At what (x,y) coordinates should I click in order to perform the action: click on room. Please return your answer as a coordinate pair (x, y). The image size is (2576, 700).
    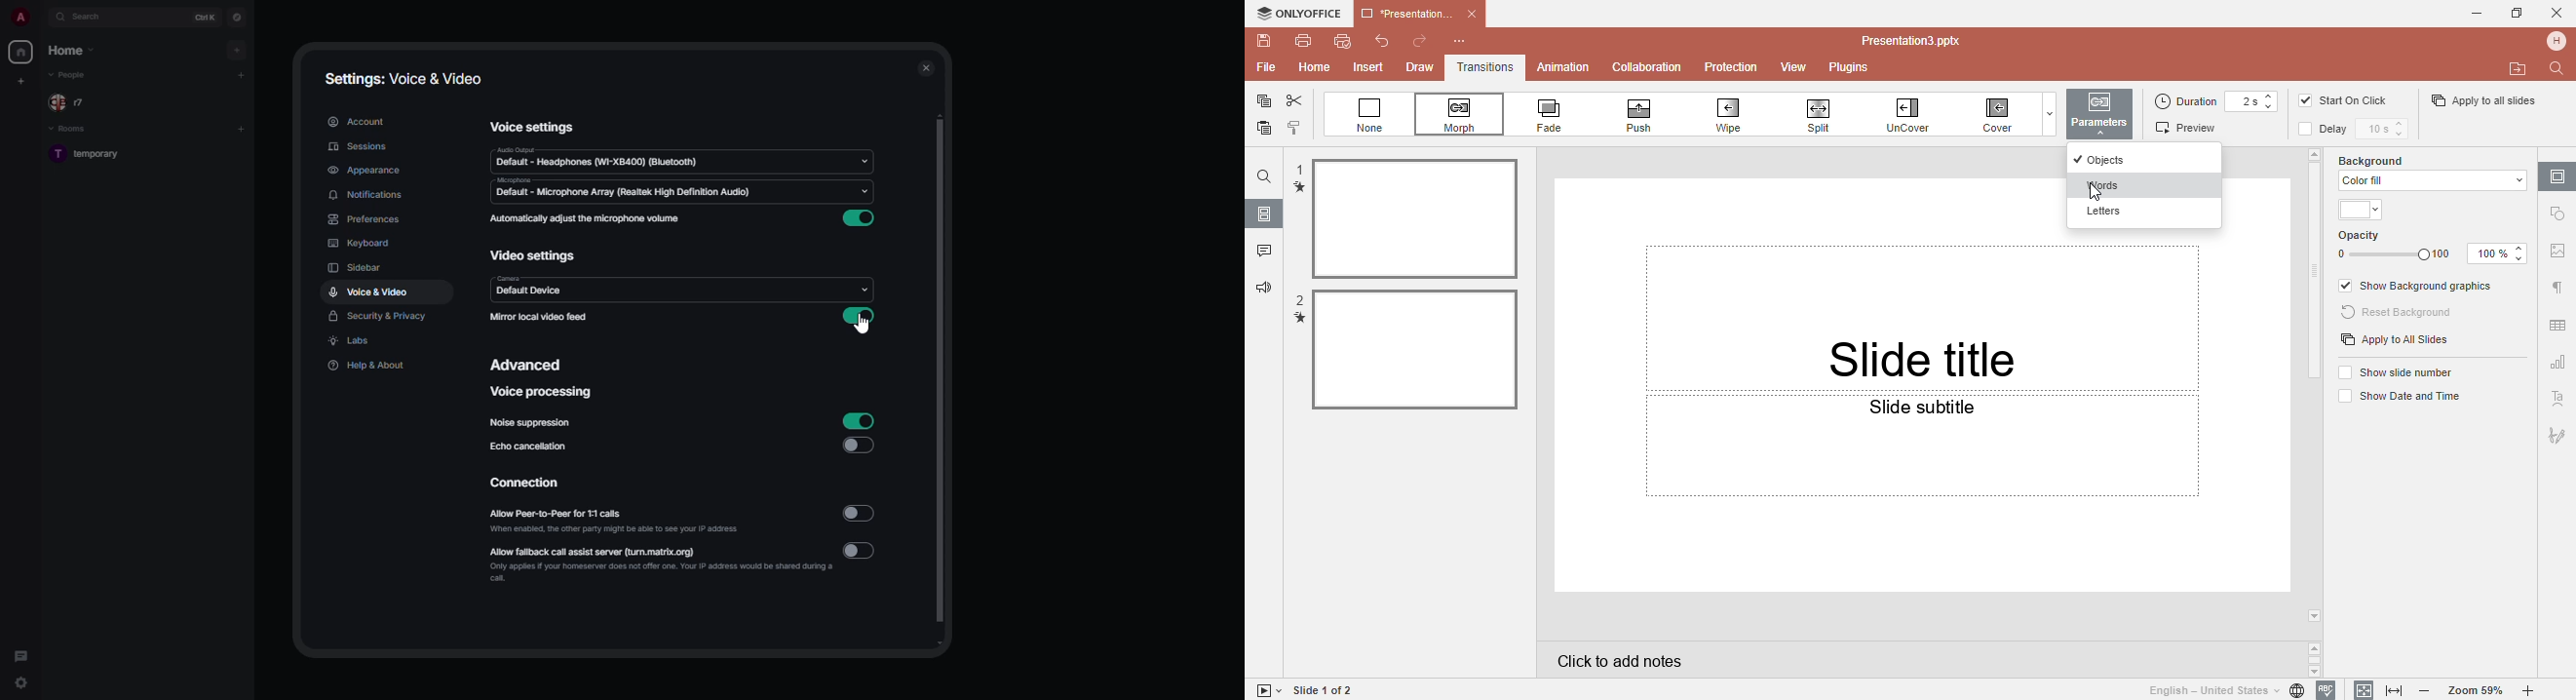
    Looking at the image, I should click on (90, 155).